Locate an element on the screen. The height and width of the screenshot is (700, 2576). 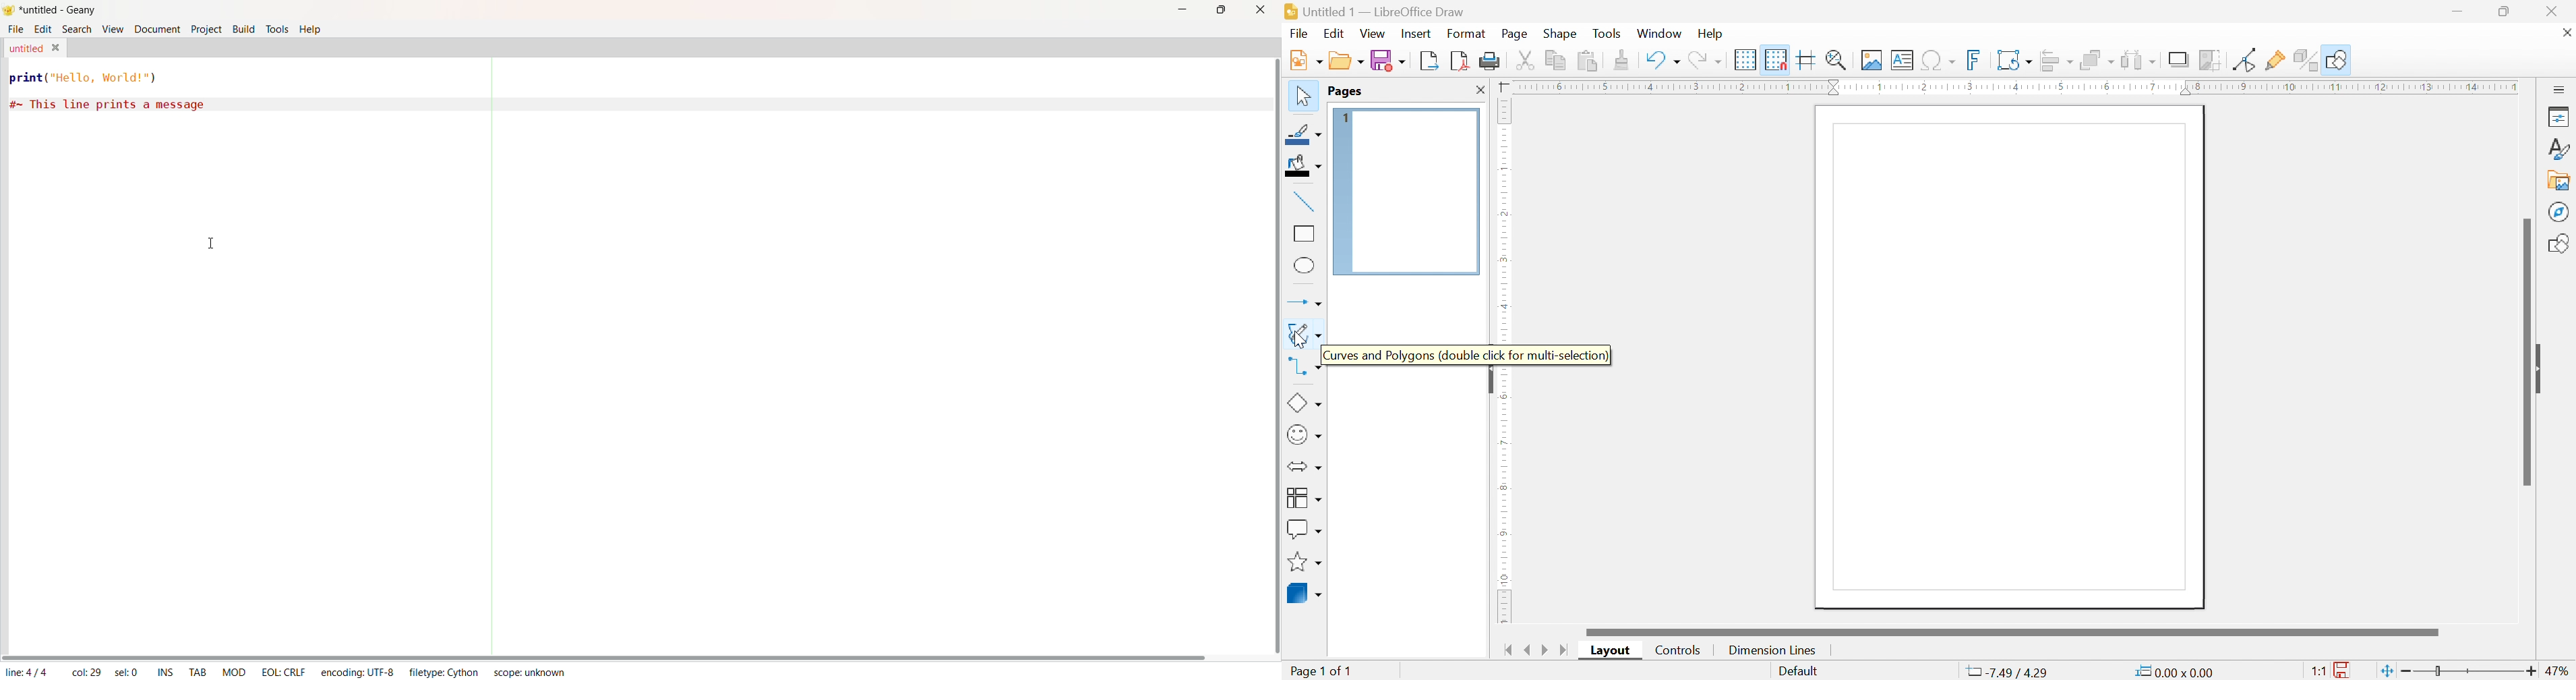
connectors is located at coordinates (1301, 367).